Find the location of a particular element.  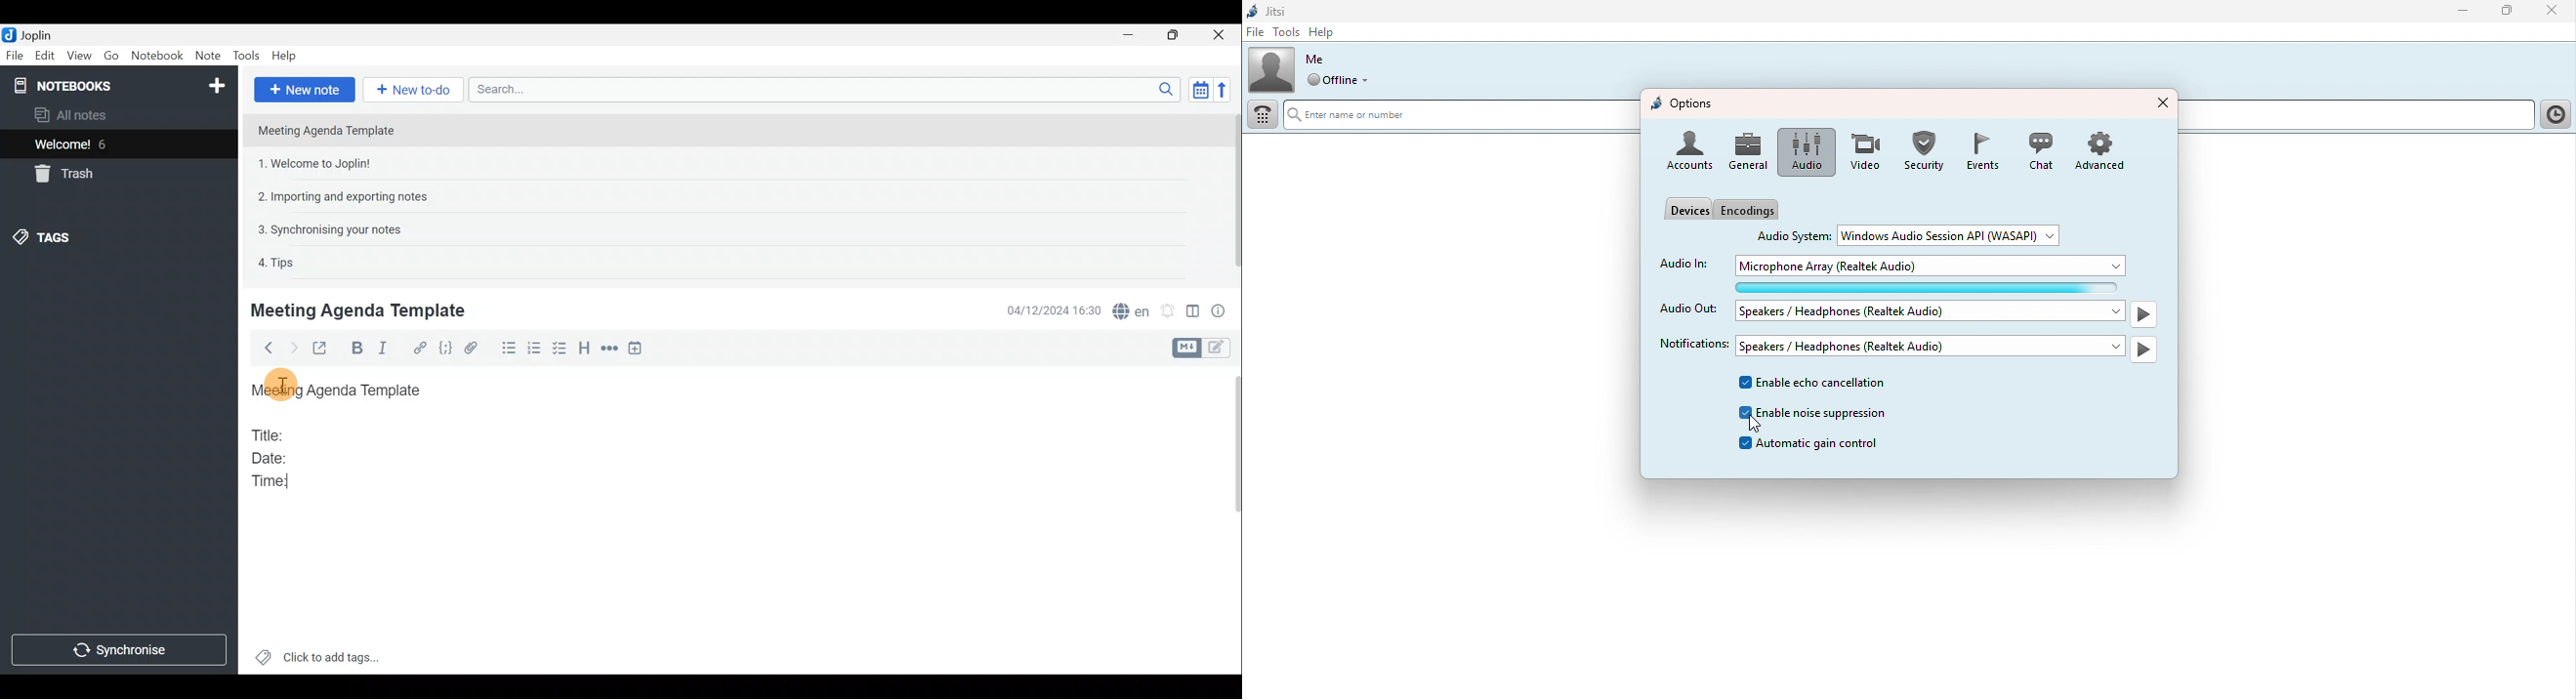

Meeting Agenda Template is located at coordinates (361, 310).